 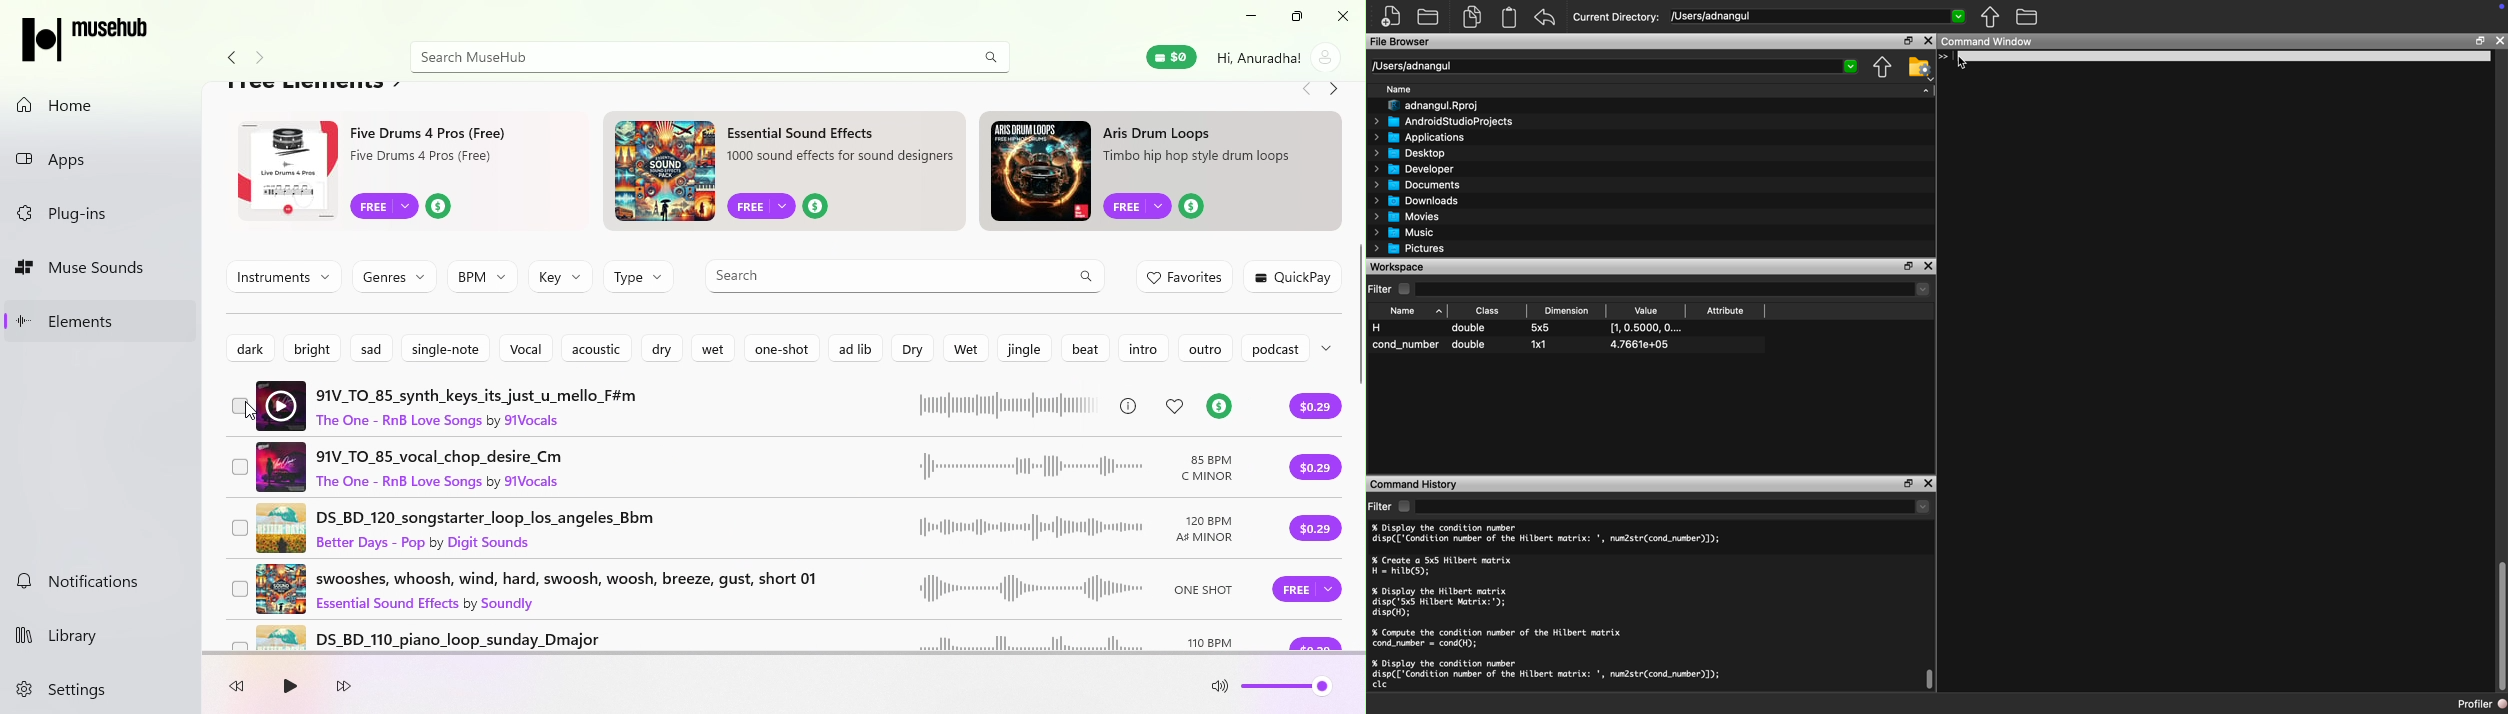 I want to click on Fast forward, so click(x=344, y=688).